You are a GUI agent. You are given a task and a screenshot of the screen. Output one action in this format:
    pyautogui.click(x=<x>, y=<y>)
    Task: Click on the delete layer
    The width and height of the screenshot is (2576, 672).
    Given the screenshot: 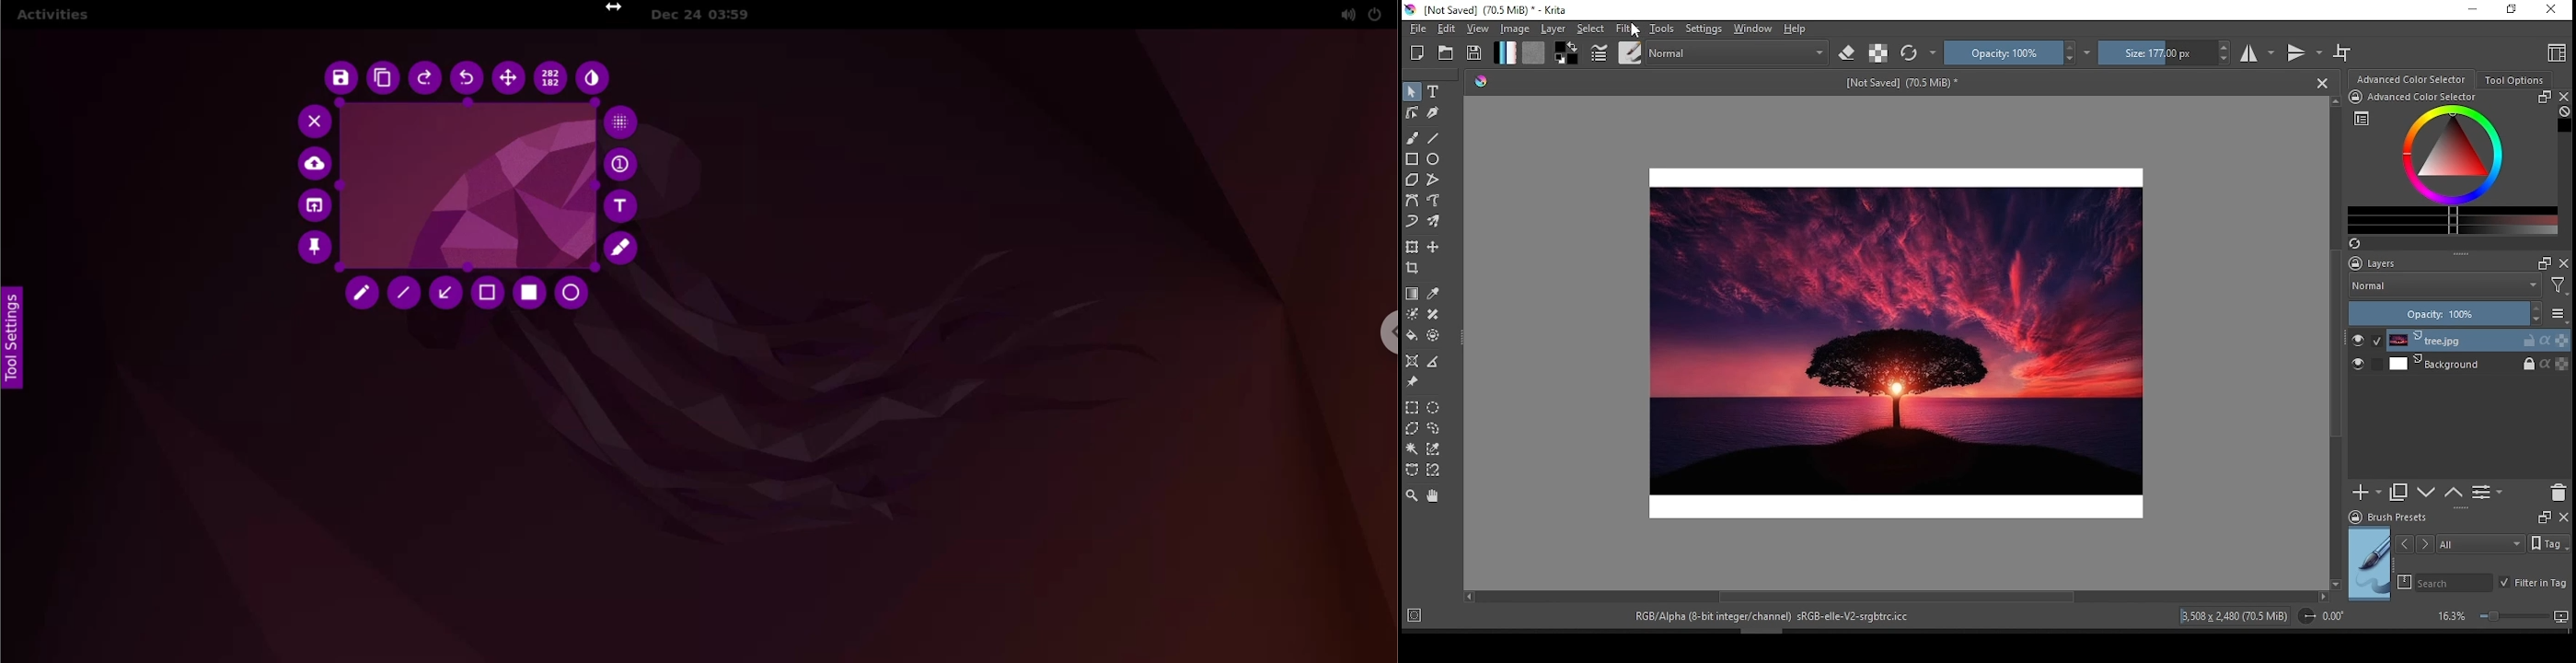 What is the action you would take?
    pyautogui.click(x=2559, y=491)
    